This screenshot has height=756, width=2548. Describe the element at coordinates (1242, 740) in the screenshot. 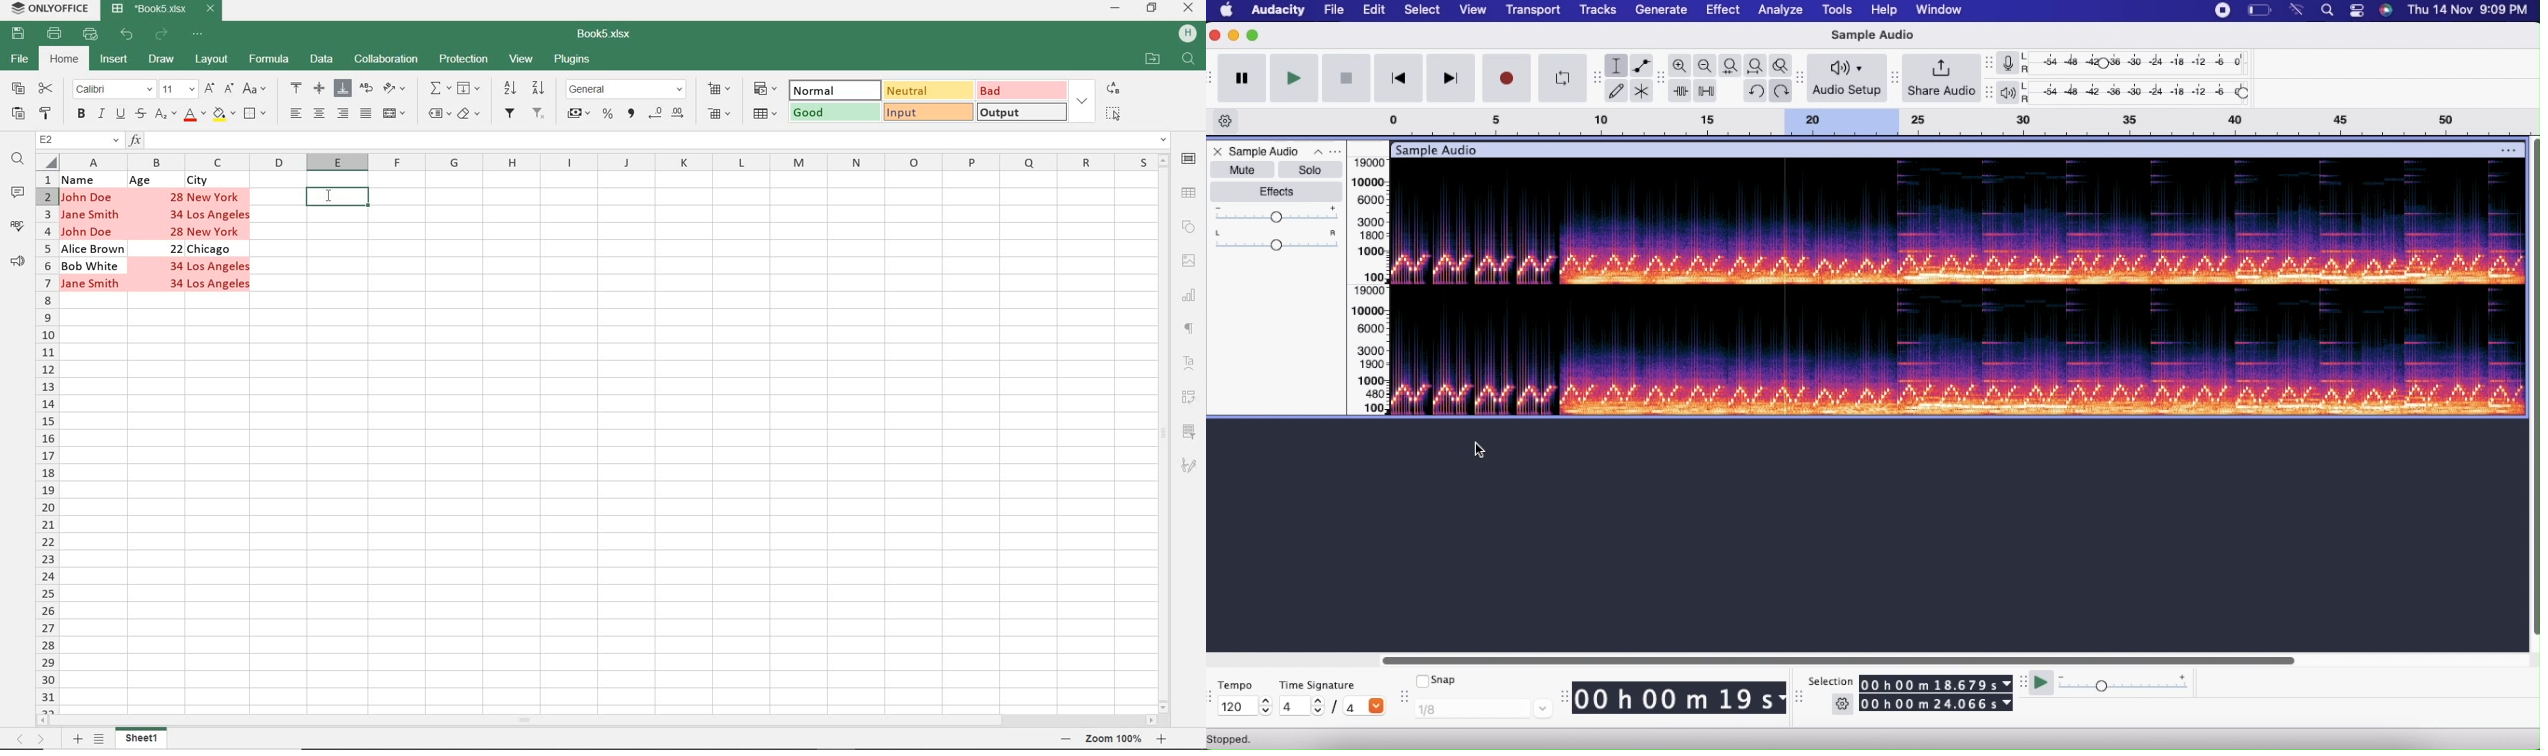

I see `Stopped` at that location.